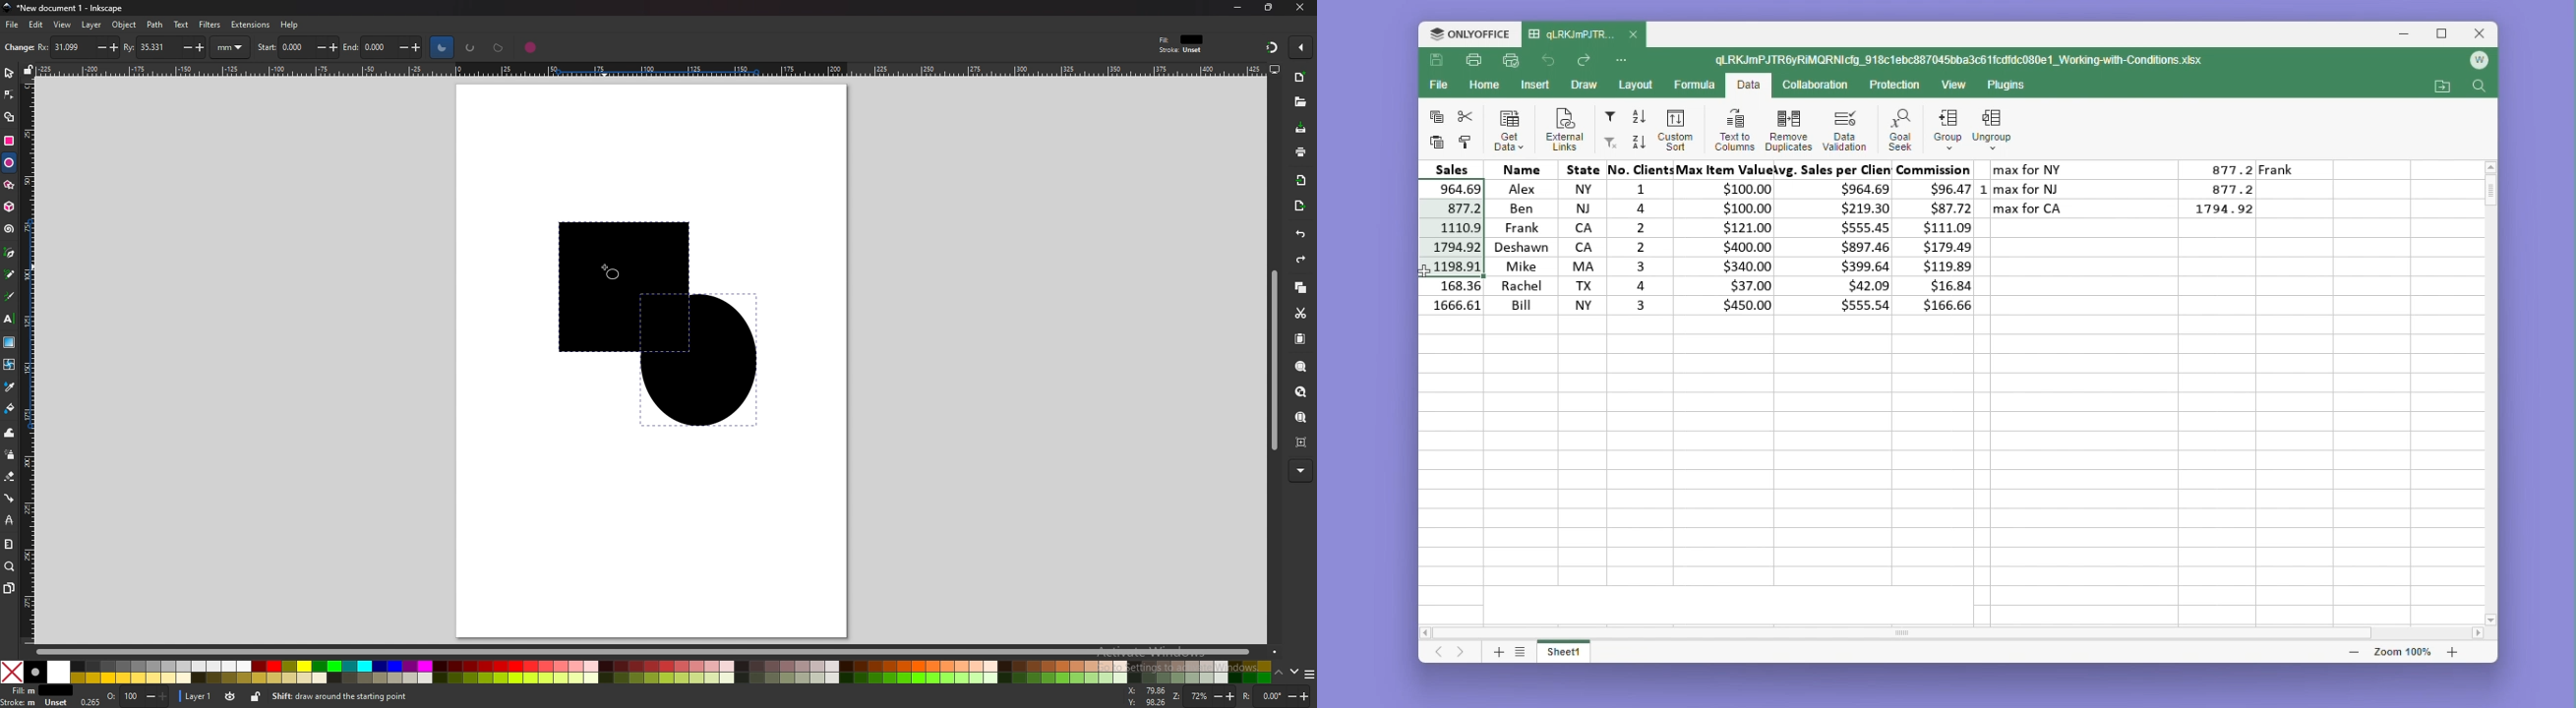 The height and width of the screenshot is (728, 2576). I want to click on enable snapping, so click(1301, 48).